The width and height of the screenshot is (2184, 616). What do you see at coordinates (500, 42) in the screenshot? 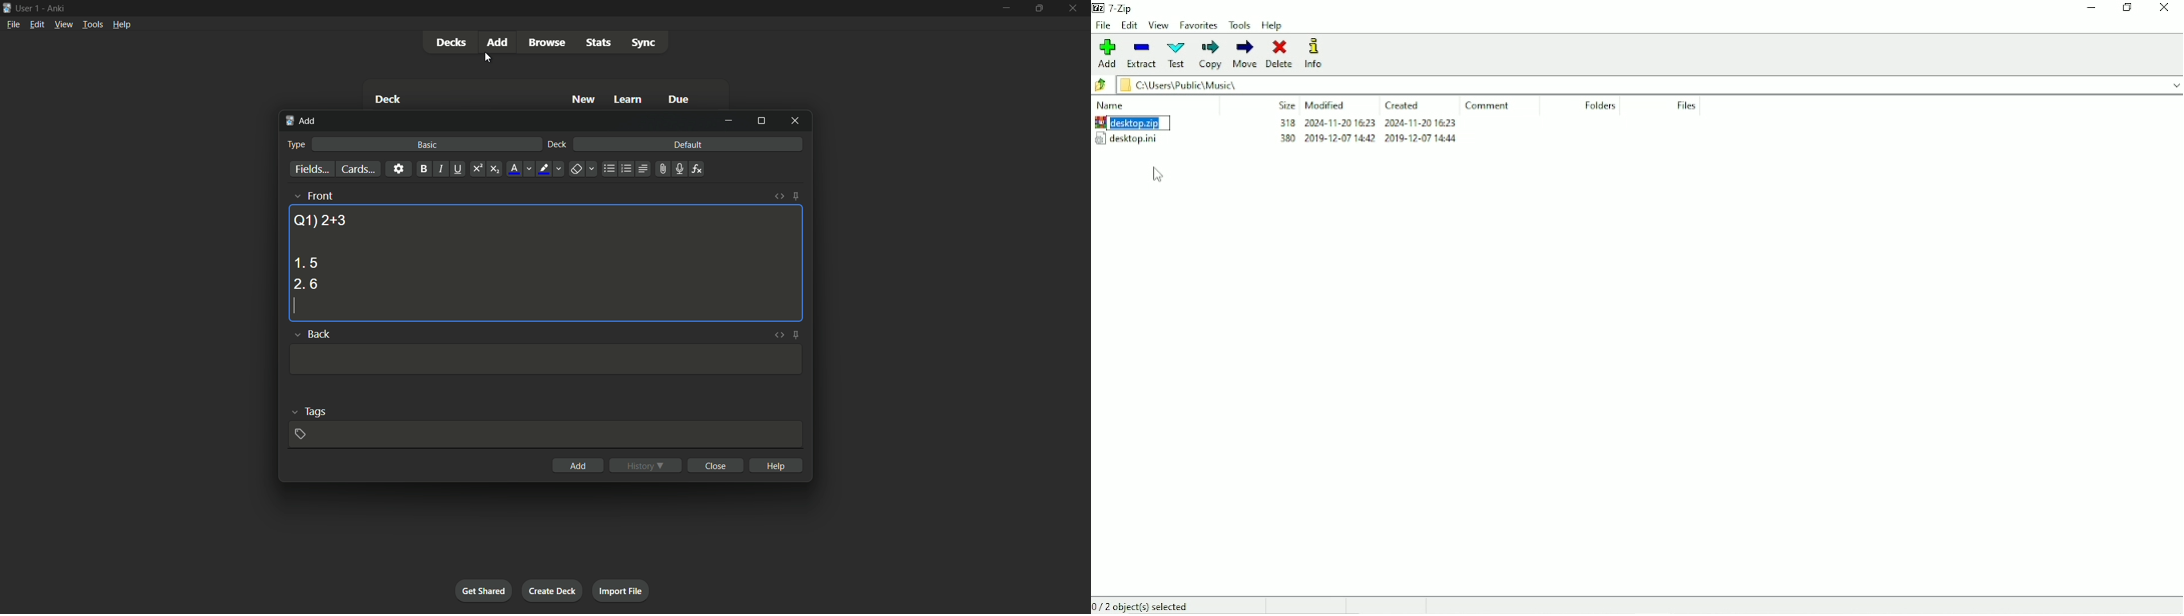
I see `add` at bounding box center [500, 42].